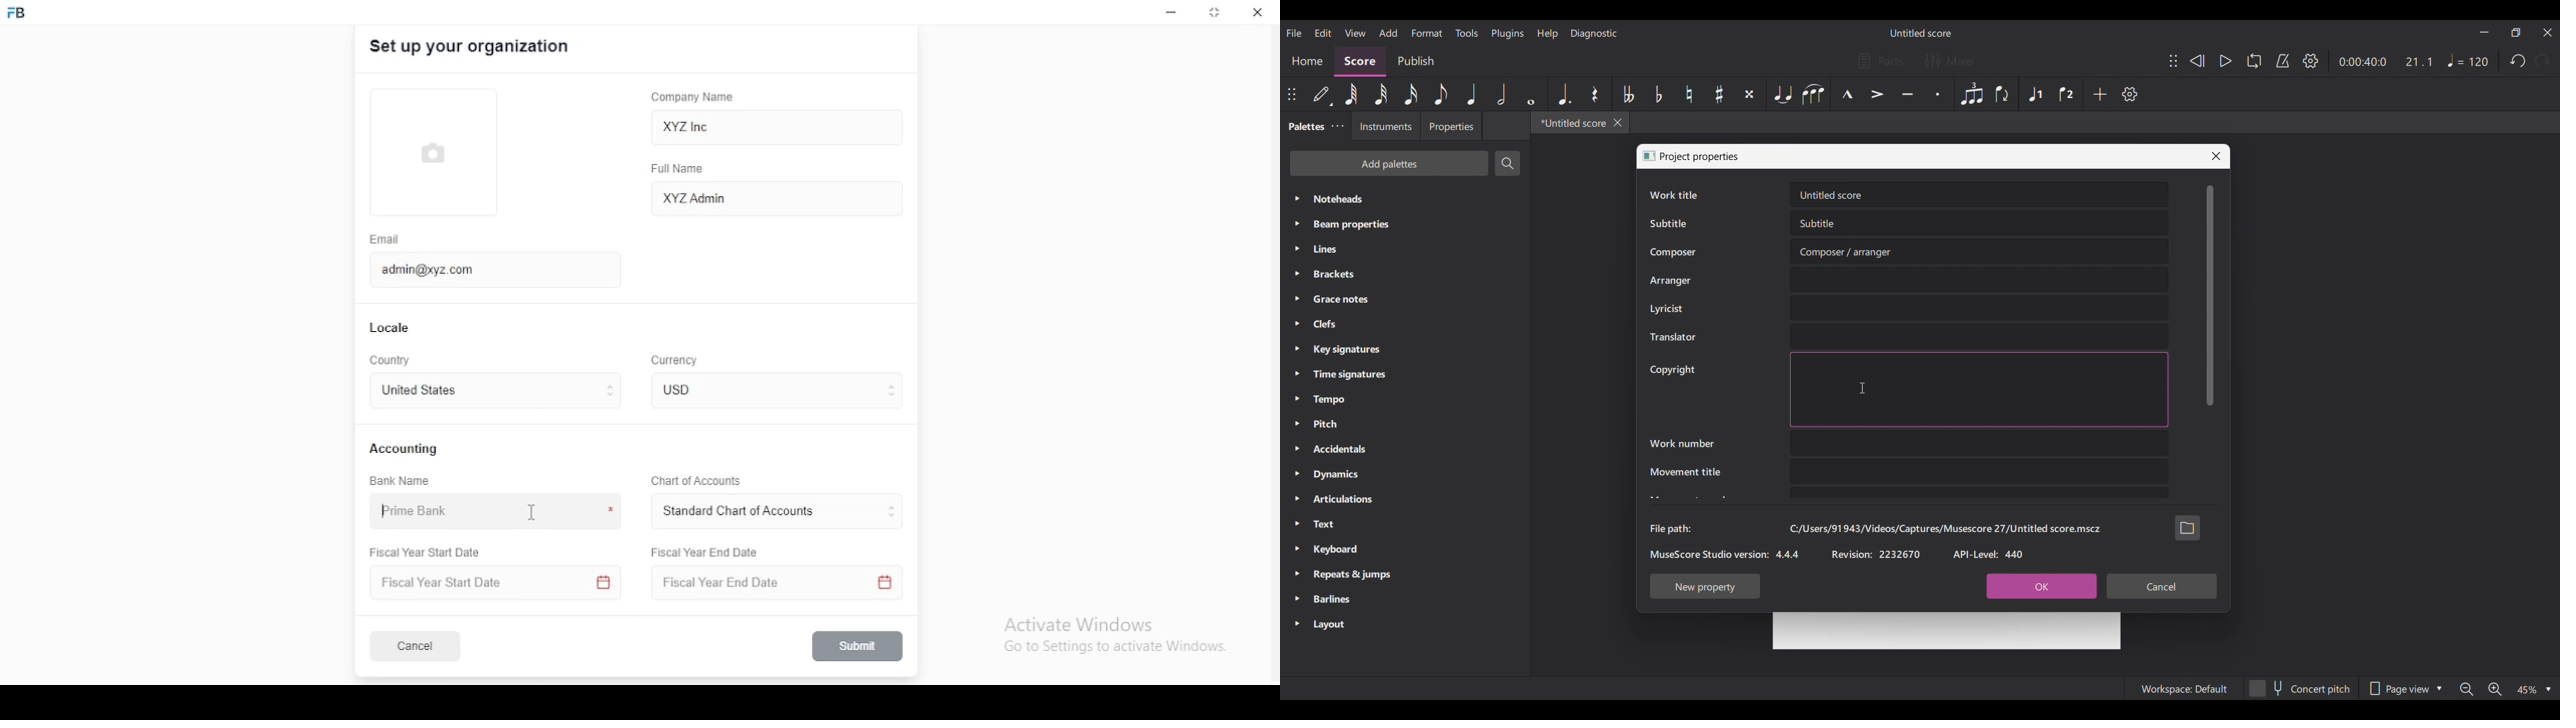 The width and height of the screenshot is (2576, 728). I want to click on close window, so click(1255, 12).